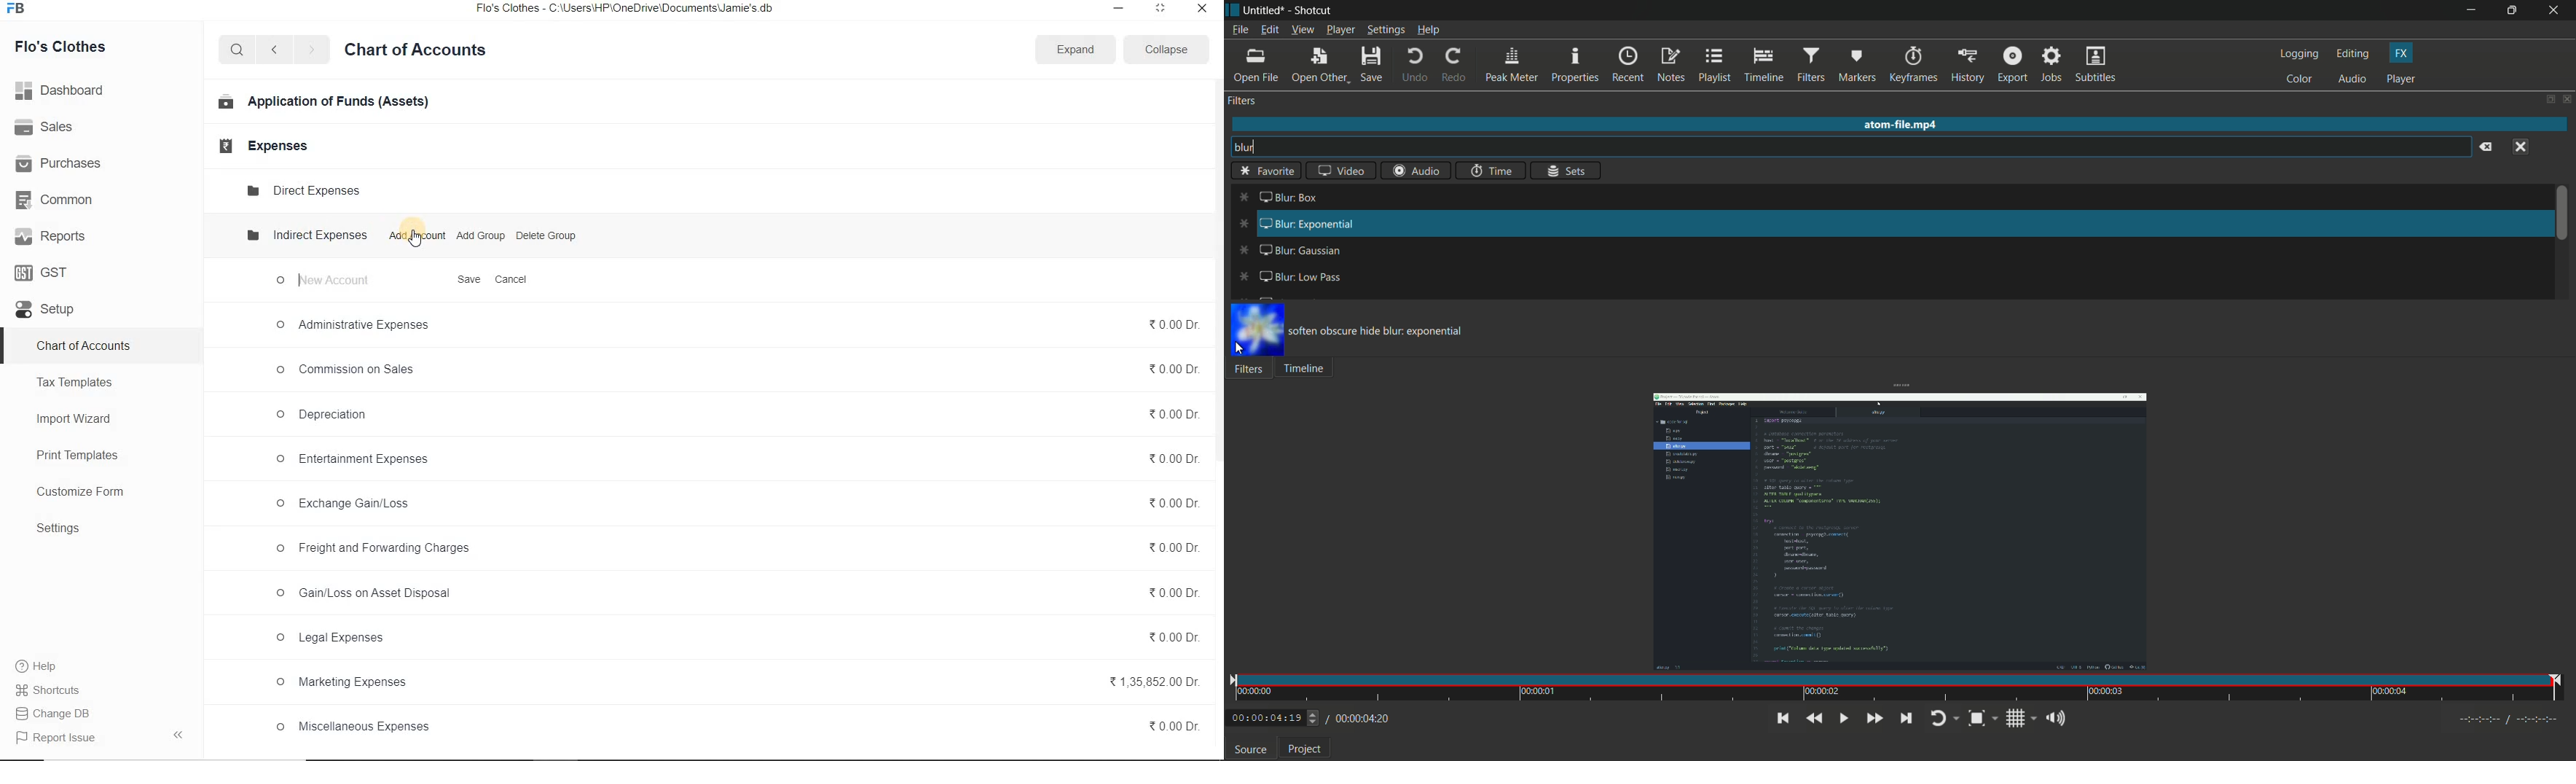 The width and height of the screenshot is (2576, 784). Describe the element at coordinates (2401, 78) in the screenshot. I see `player` at that location.